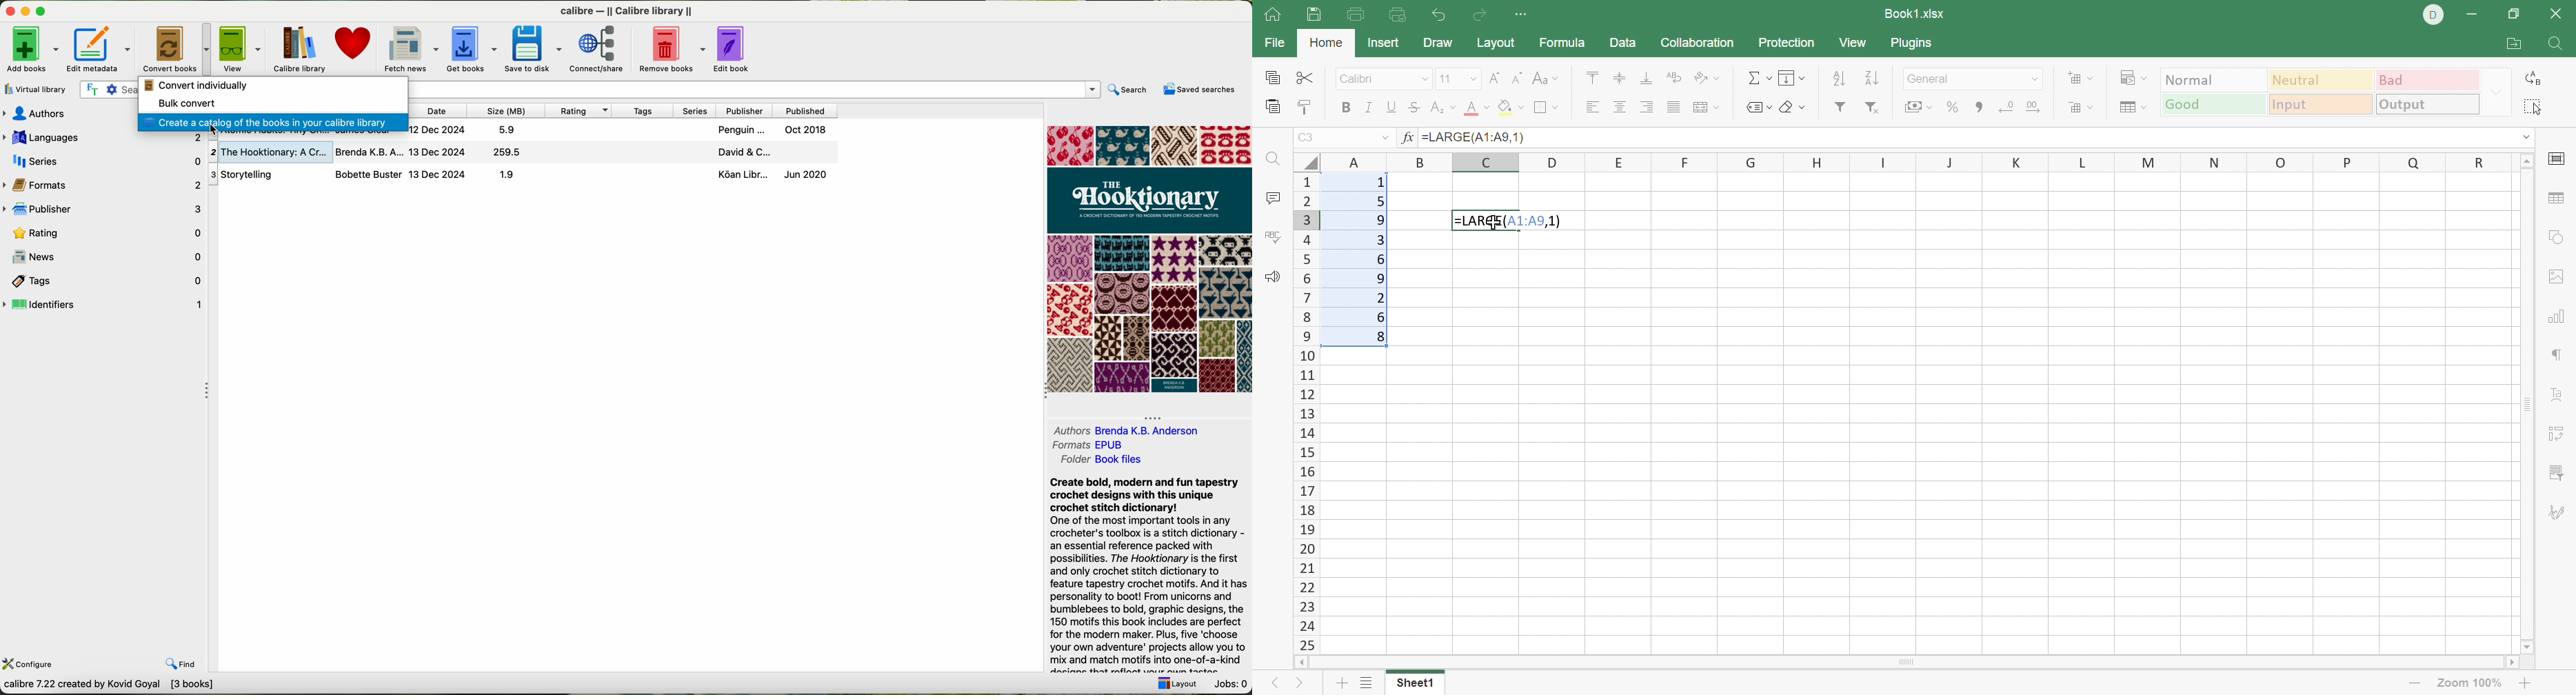  What do you see at coordinates (241, 48) in the screenshot?
I see `view` at bounding box center [241, 48].